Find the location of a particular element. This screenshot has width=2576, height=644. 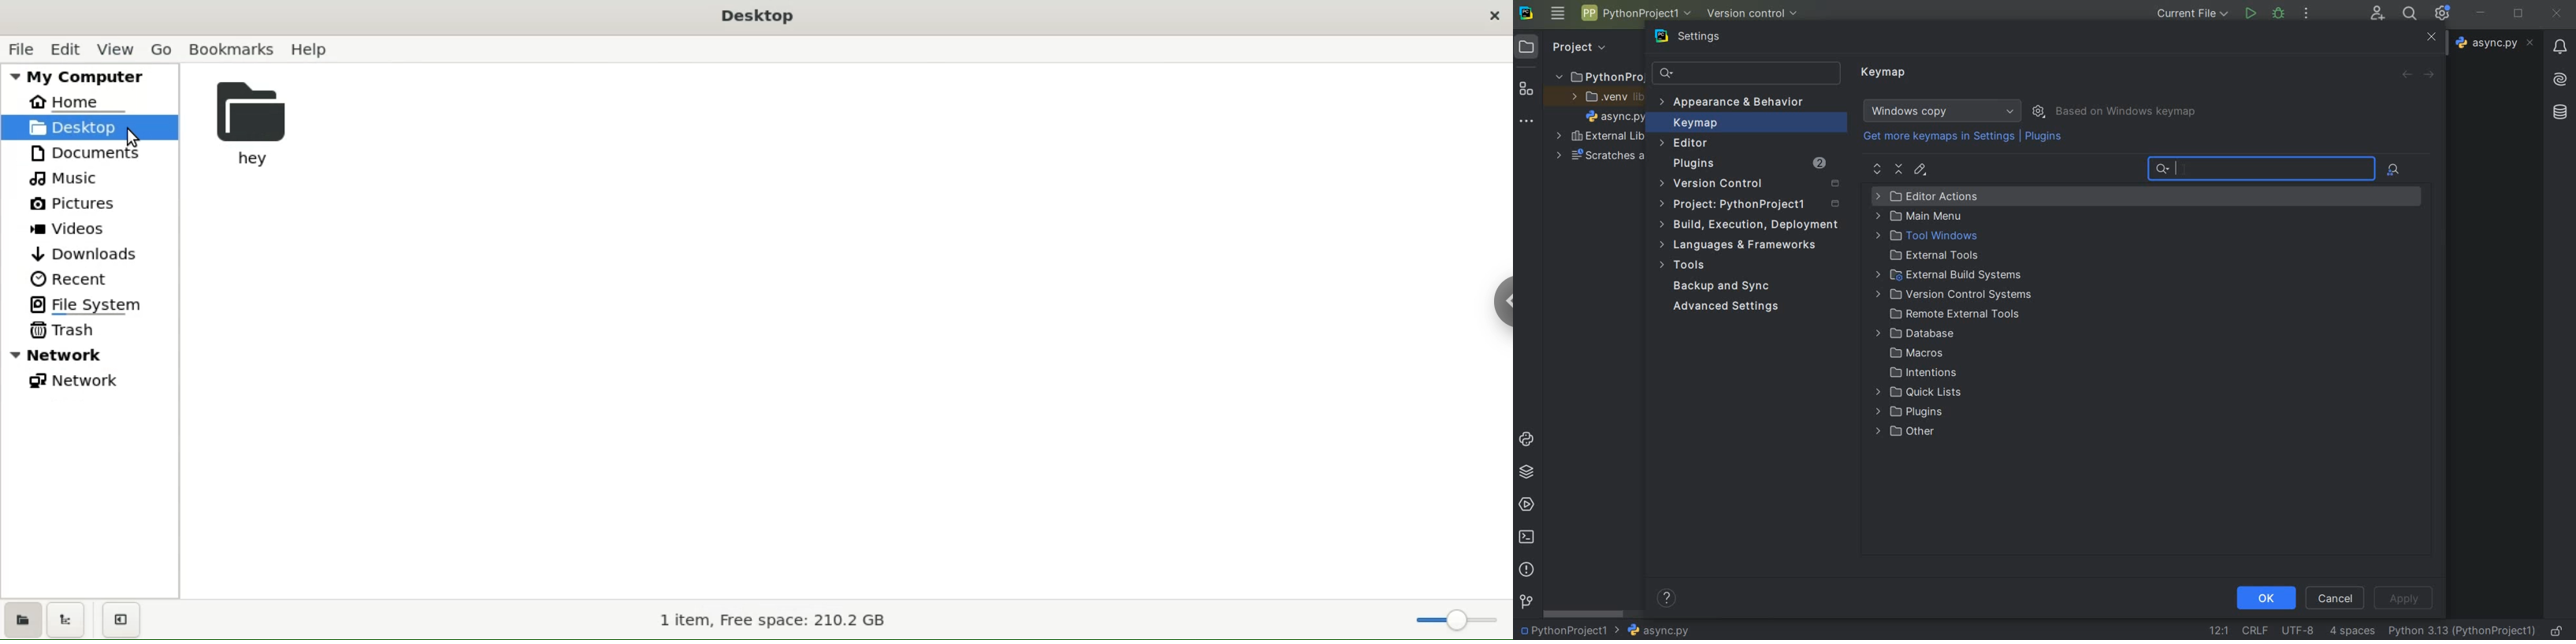

current file is located at coordinates (2194, 13).